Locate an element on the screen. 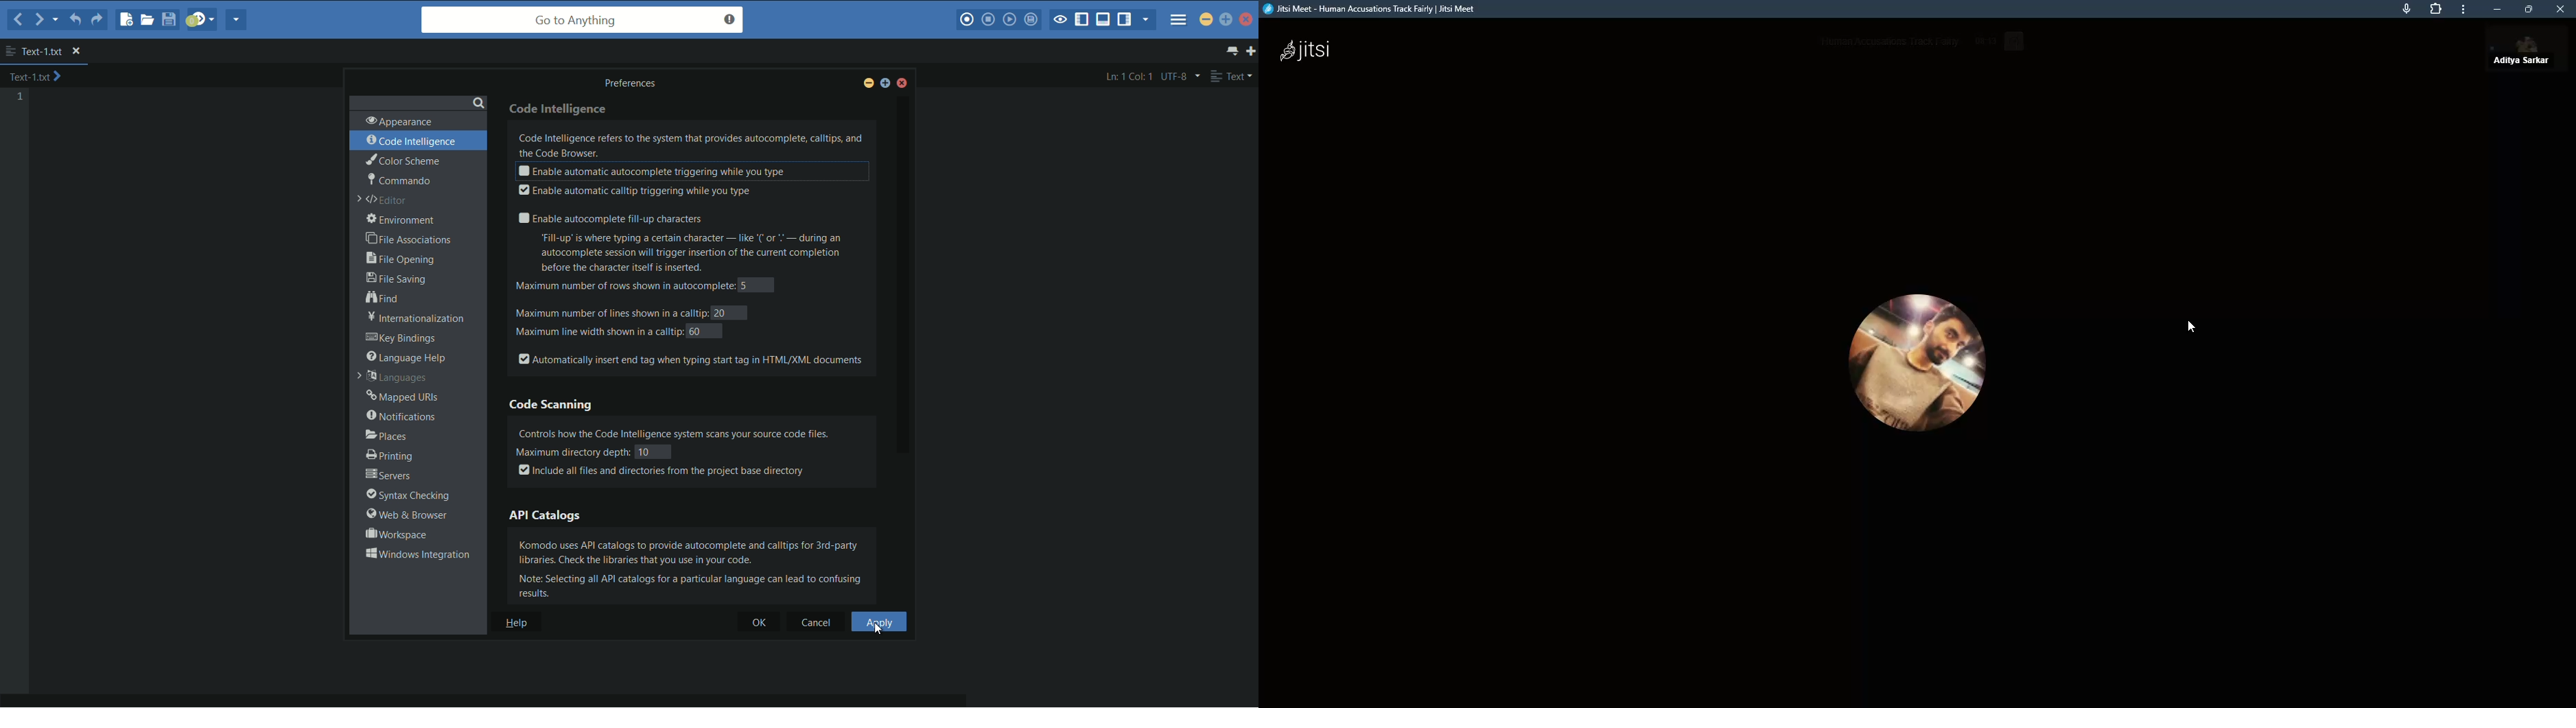 This screenshot has height=728, width=2576. maximum number of lines shown in a calltip: is located at coordinates (611, 311).